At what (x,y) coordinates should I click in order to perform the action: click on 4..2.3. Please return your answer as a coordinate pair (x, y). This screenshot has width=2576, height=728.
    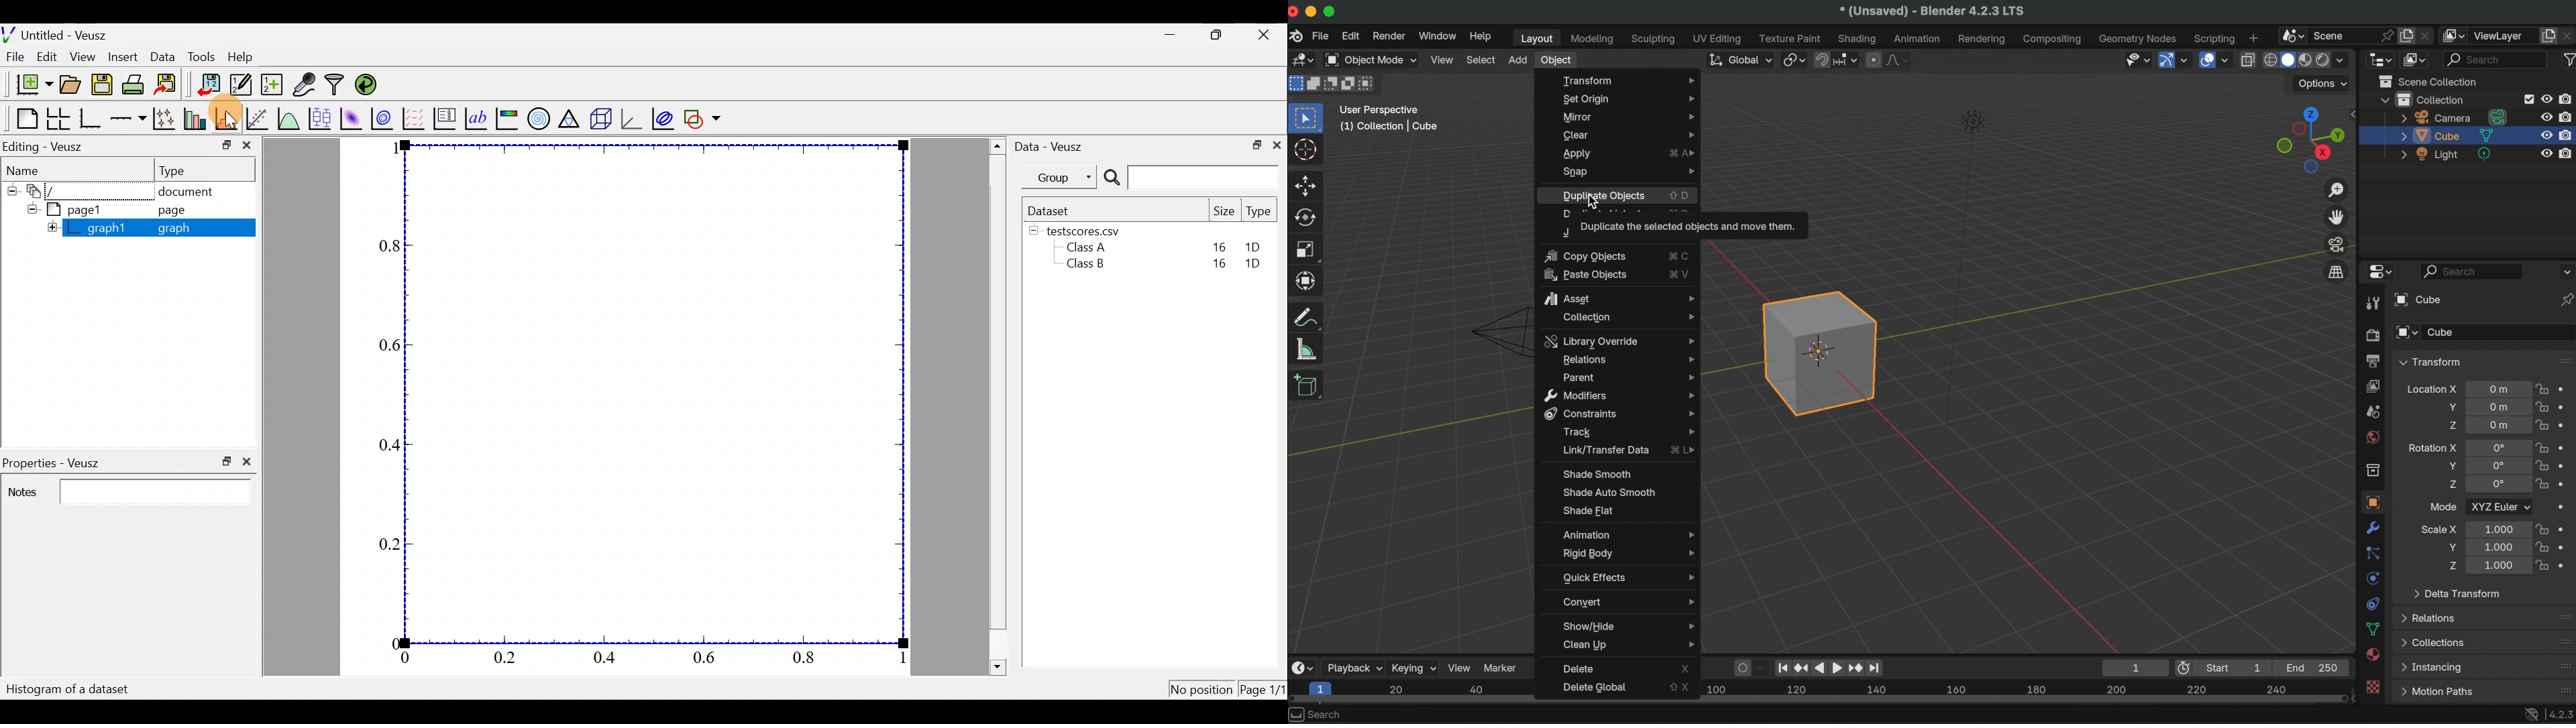
    Looking at the image, I should click on (2560, 712).